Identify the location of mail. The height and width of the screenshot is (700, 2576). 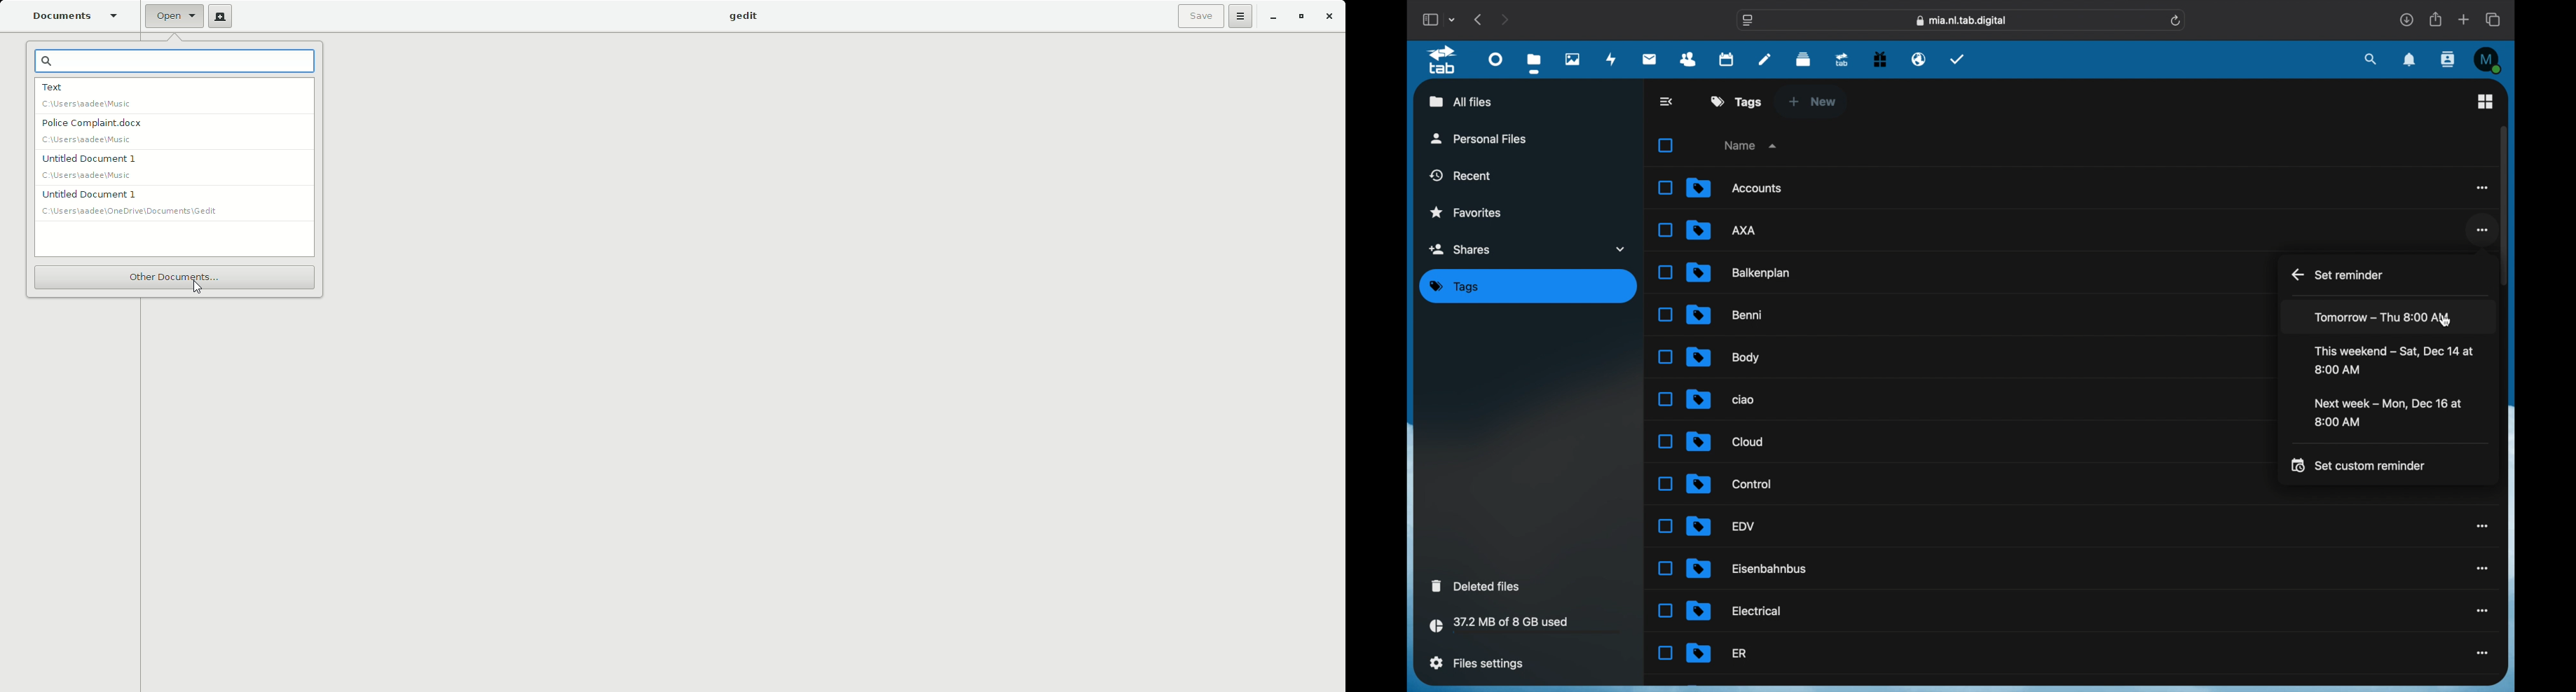
(1650, 58).